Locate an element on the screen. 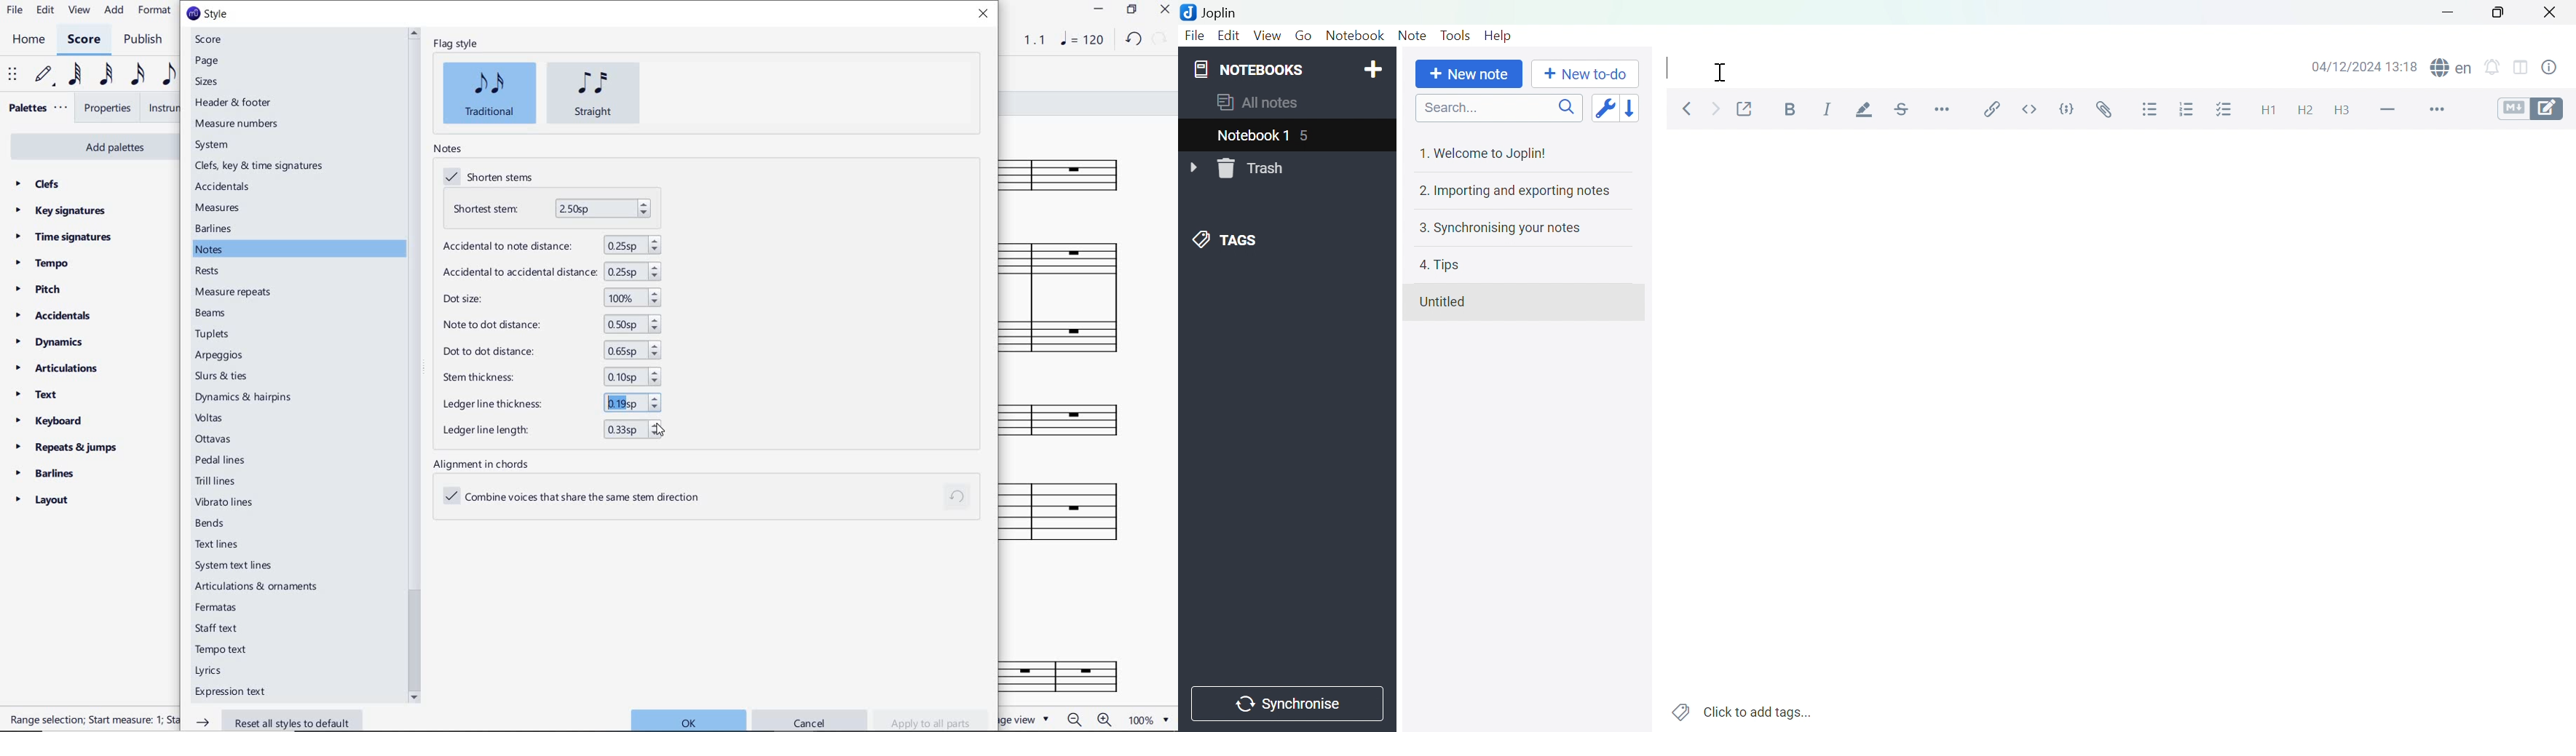 This screenshot has height=756, width=2576. header & footer is located at coordinates (236, 102).